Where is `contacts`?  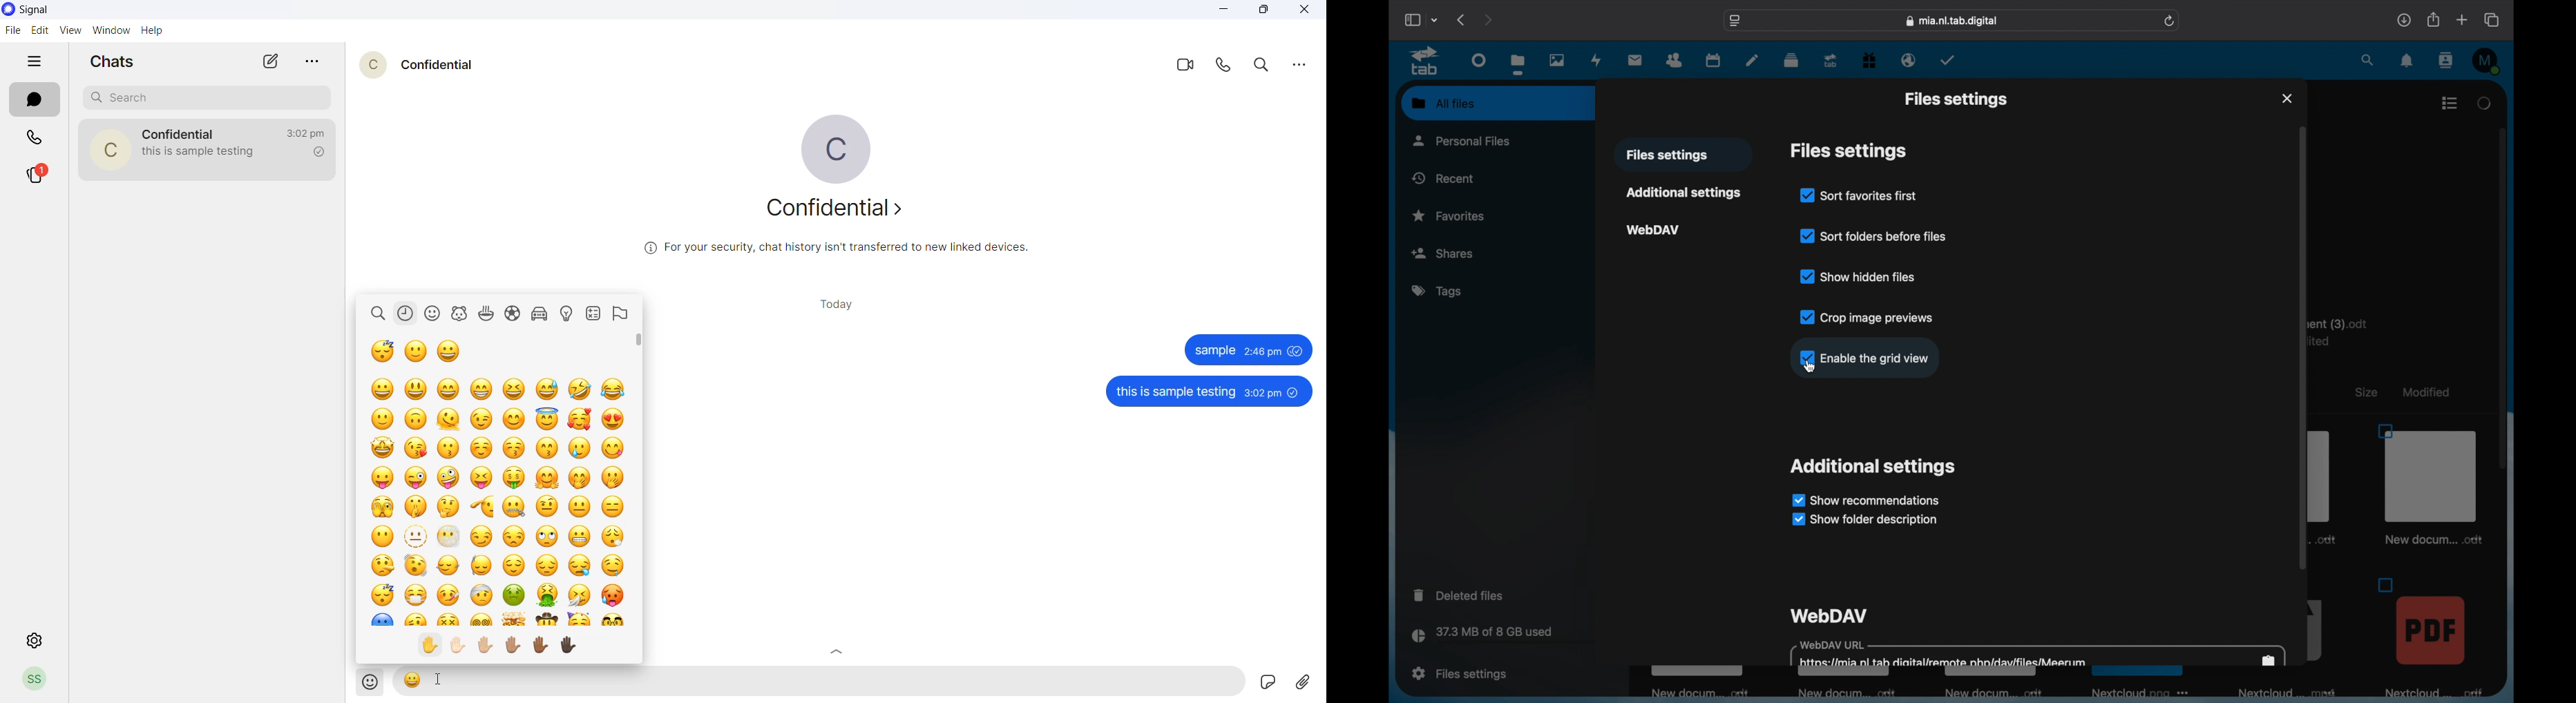 contacts is located at coordinates (2448, 60).